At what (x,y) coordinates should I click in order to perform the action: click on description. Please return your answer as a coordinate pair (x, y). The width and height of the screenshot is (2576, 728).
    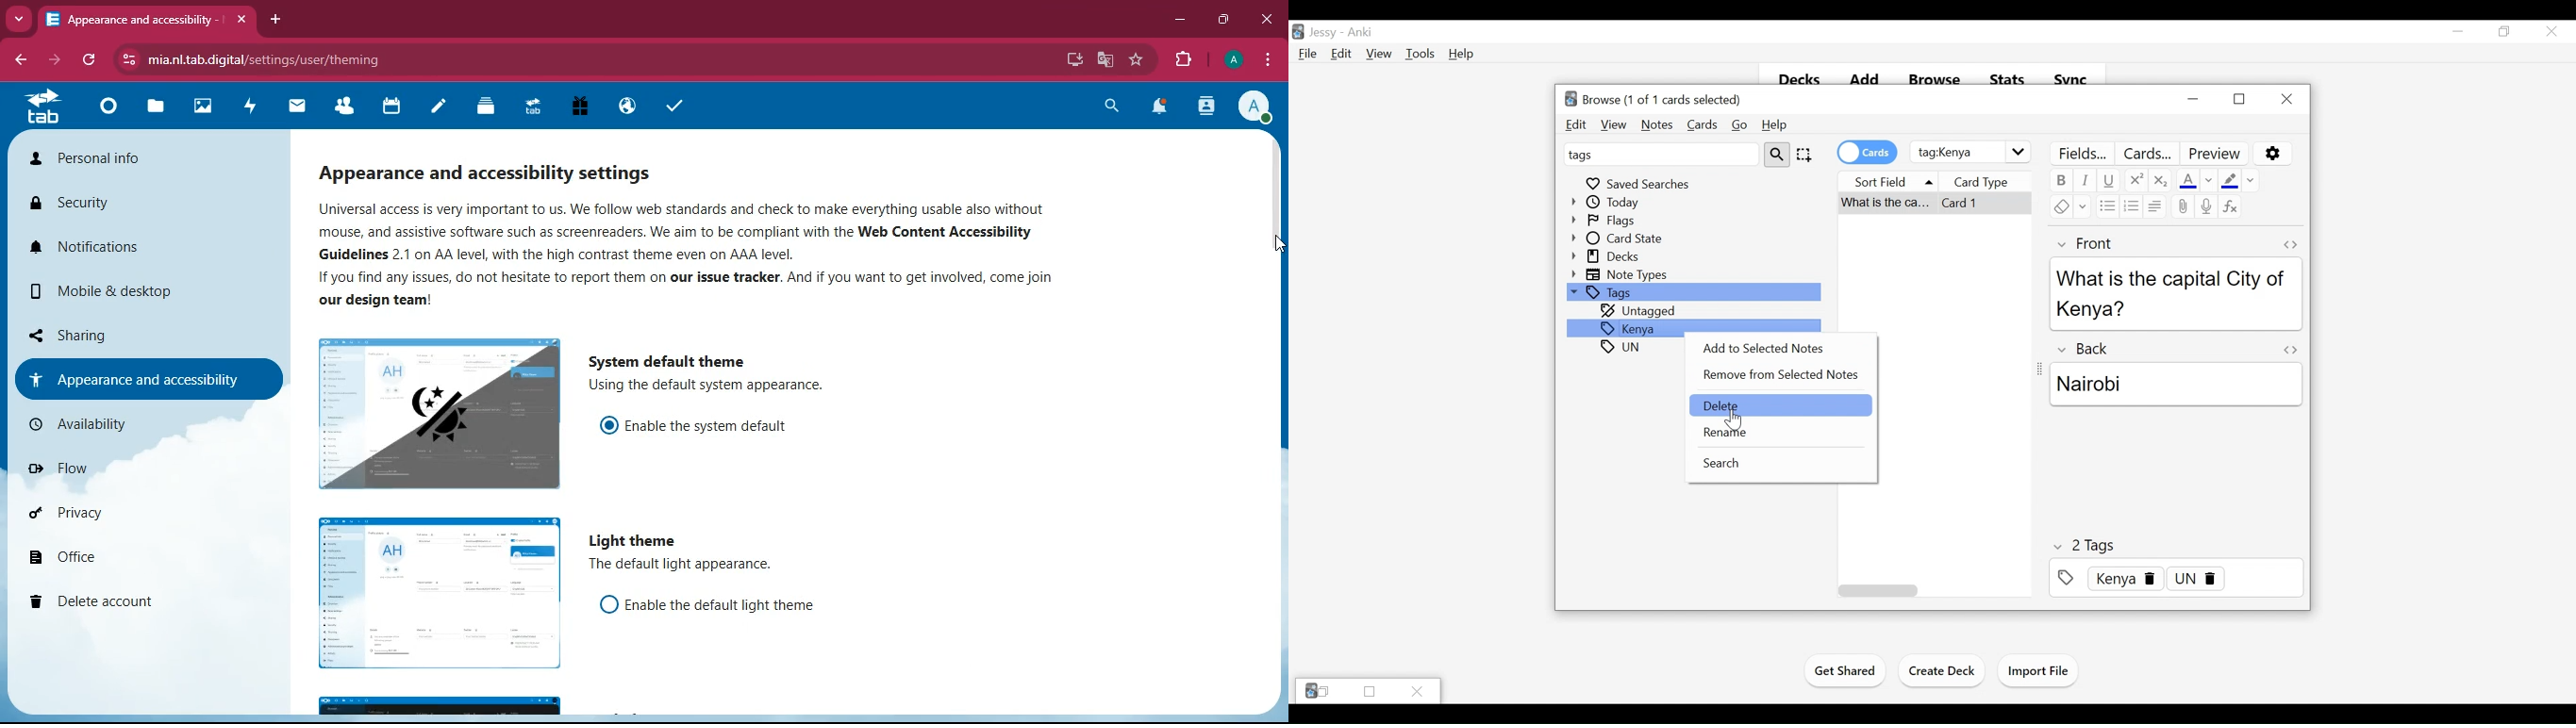
    Looking at the image, I should click on (710, 386).